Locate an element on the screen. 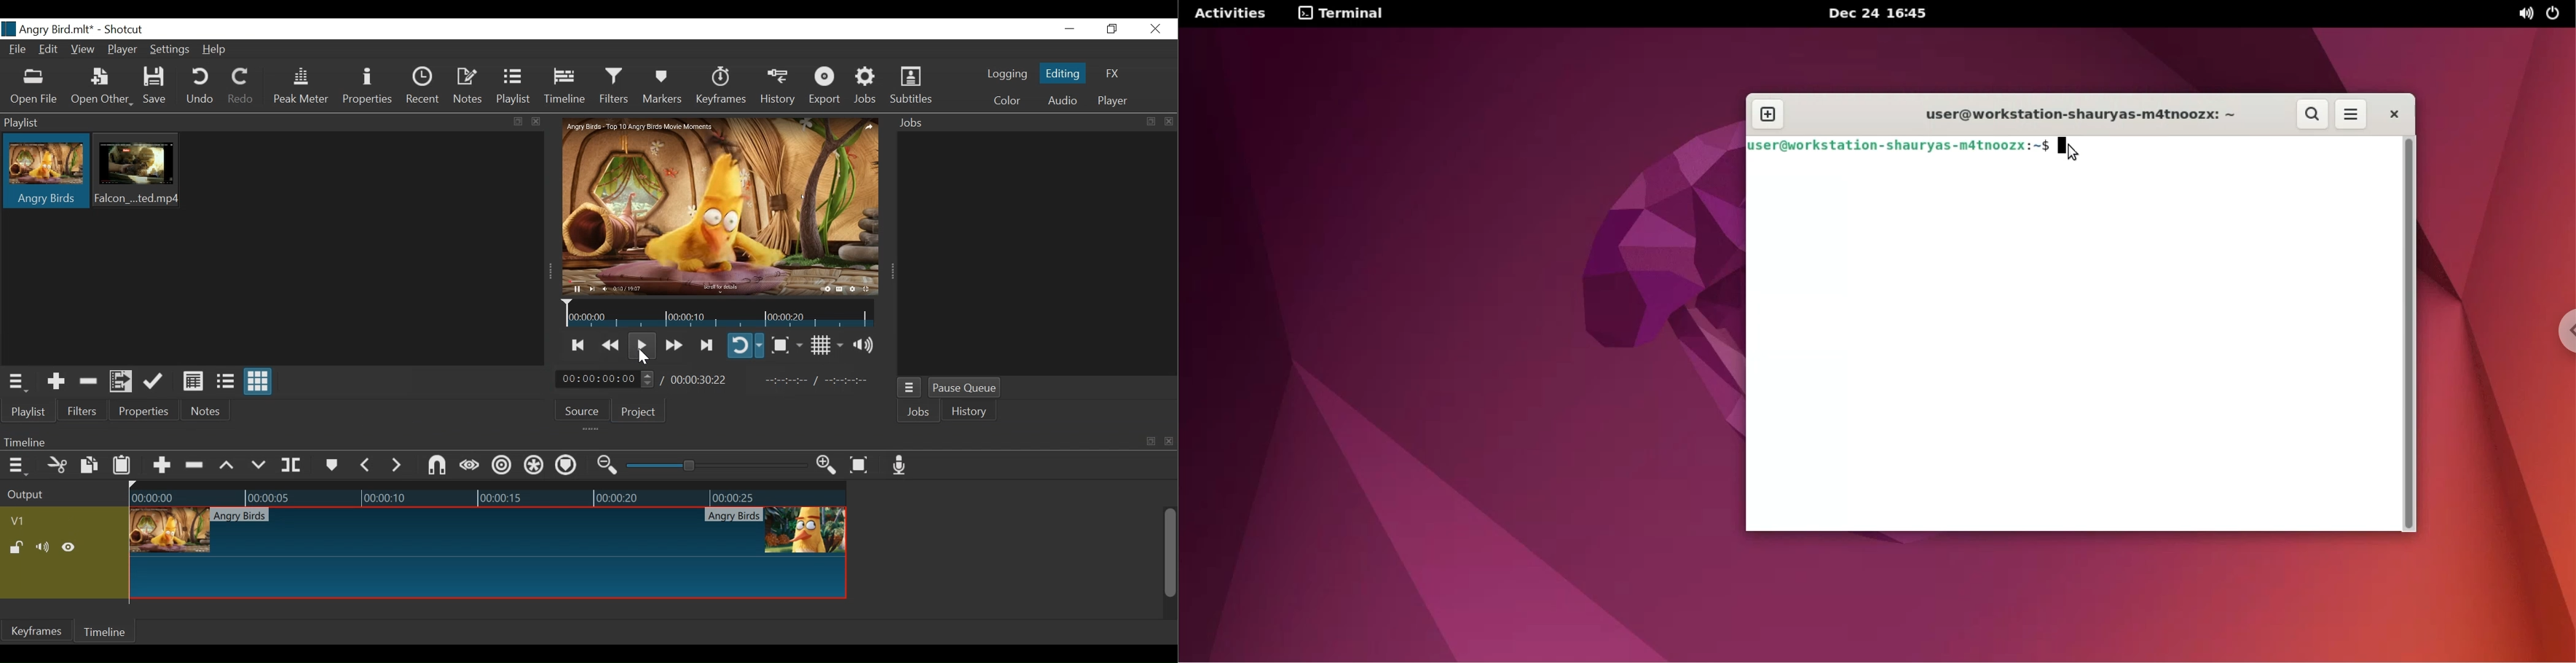 This screenshot has width=2576, height=672. Add the Source to the playlist is located at coordinates (54, 381).